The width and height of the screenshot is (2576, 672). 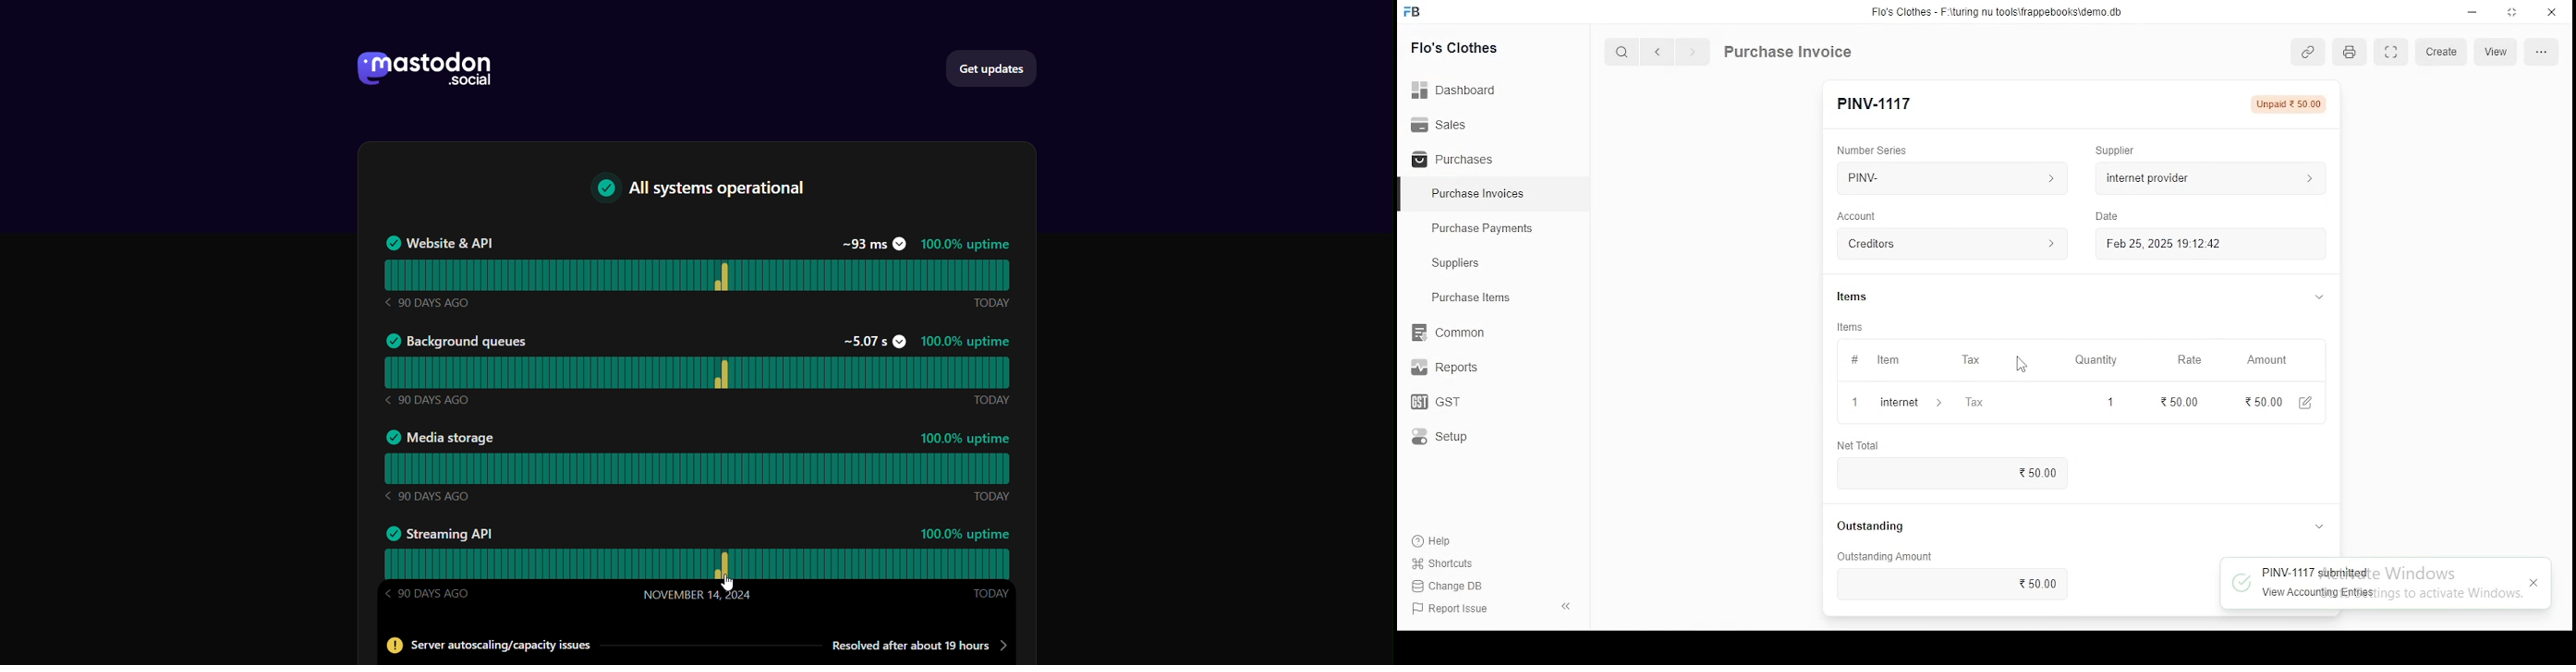 I want to click on common, so click(x=1453, y=332).